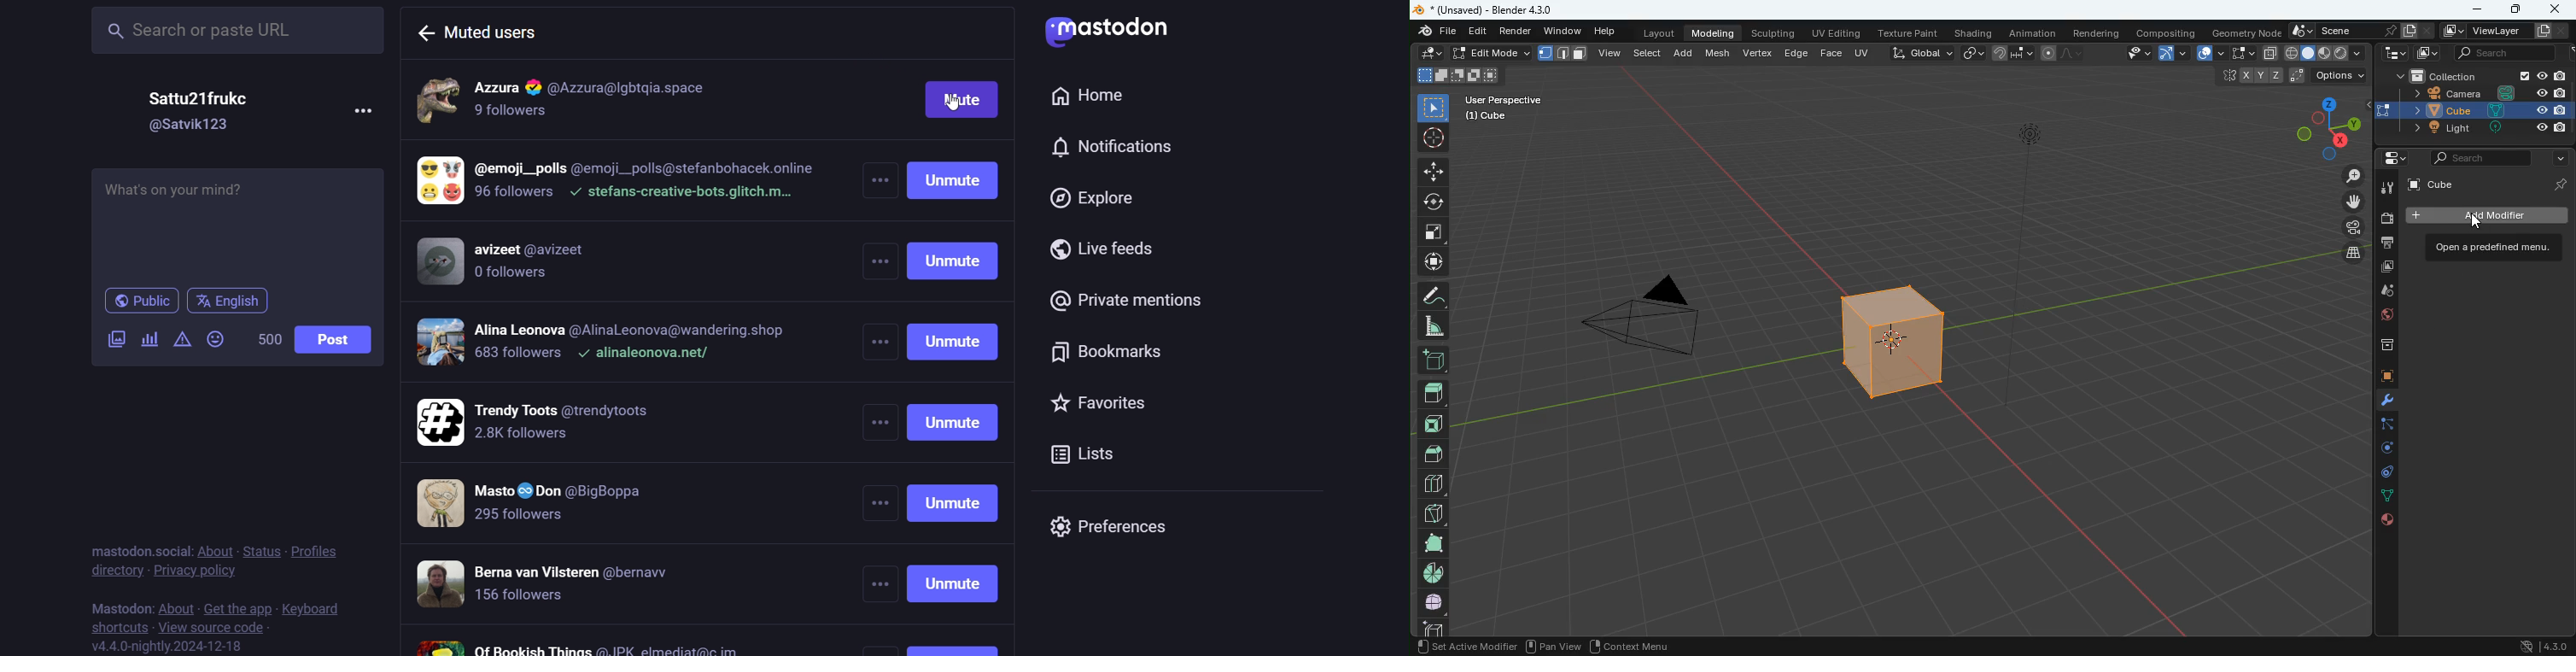 The image size is (2576, 672). Describe the element at coordinates (2063, 52) in the screenshot. I see `draw` at that location.